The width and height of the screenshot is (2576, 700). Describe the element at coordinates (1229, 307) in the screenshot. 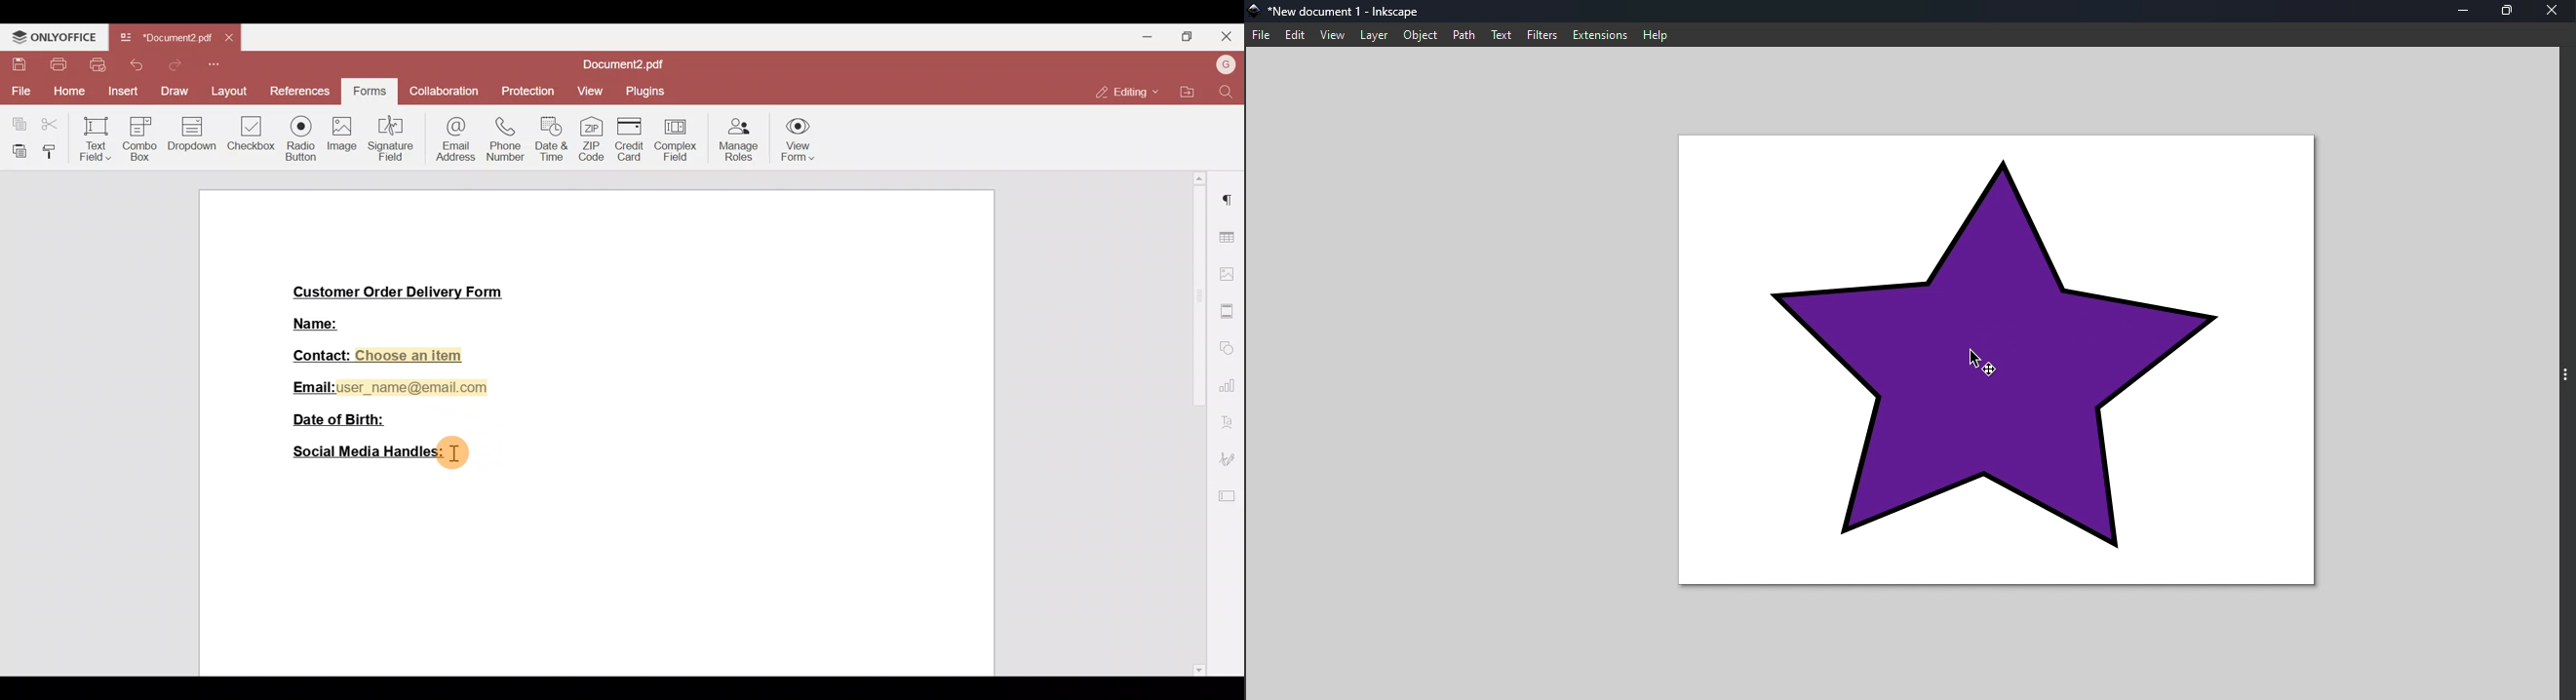

I see `More settings` at that location.